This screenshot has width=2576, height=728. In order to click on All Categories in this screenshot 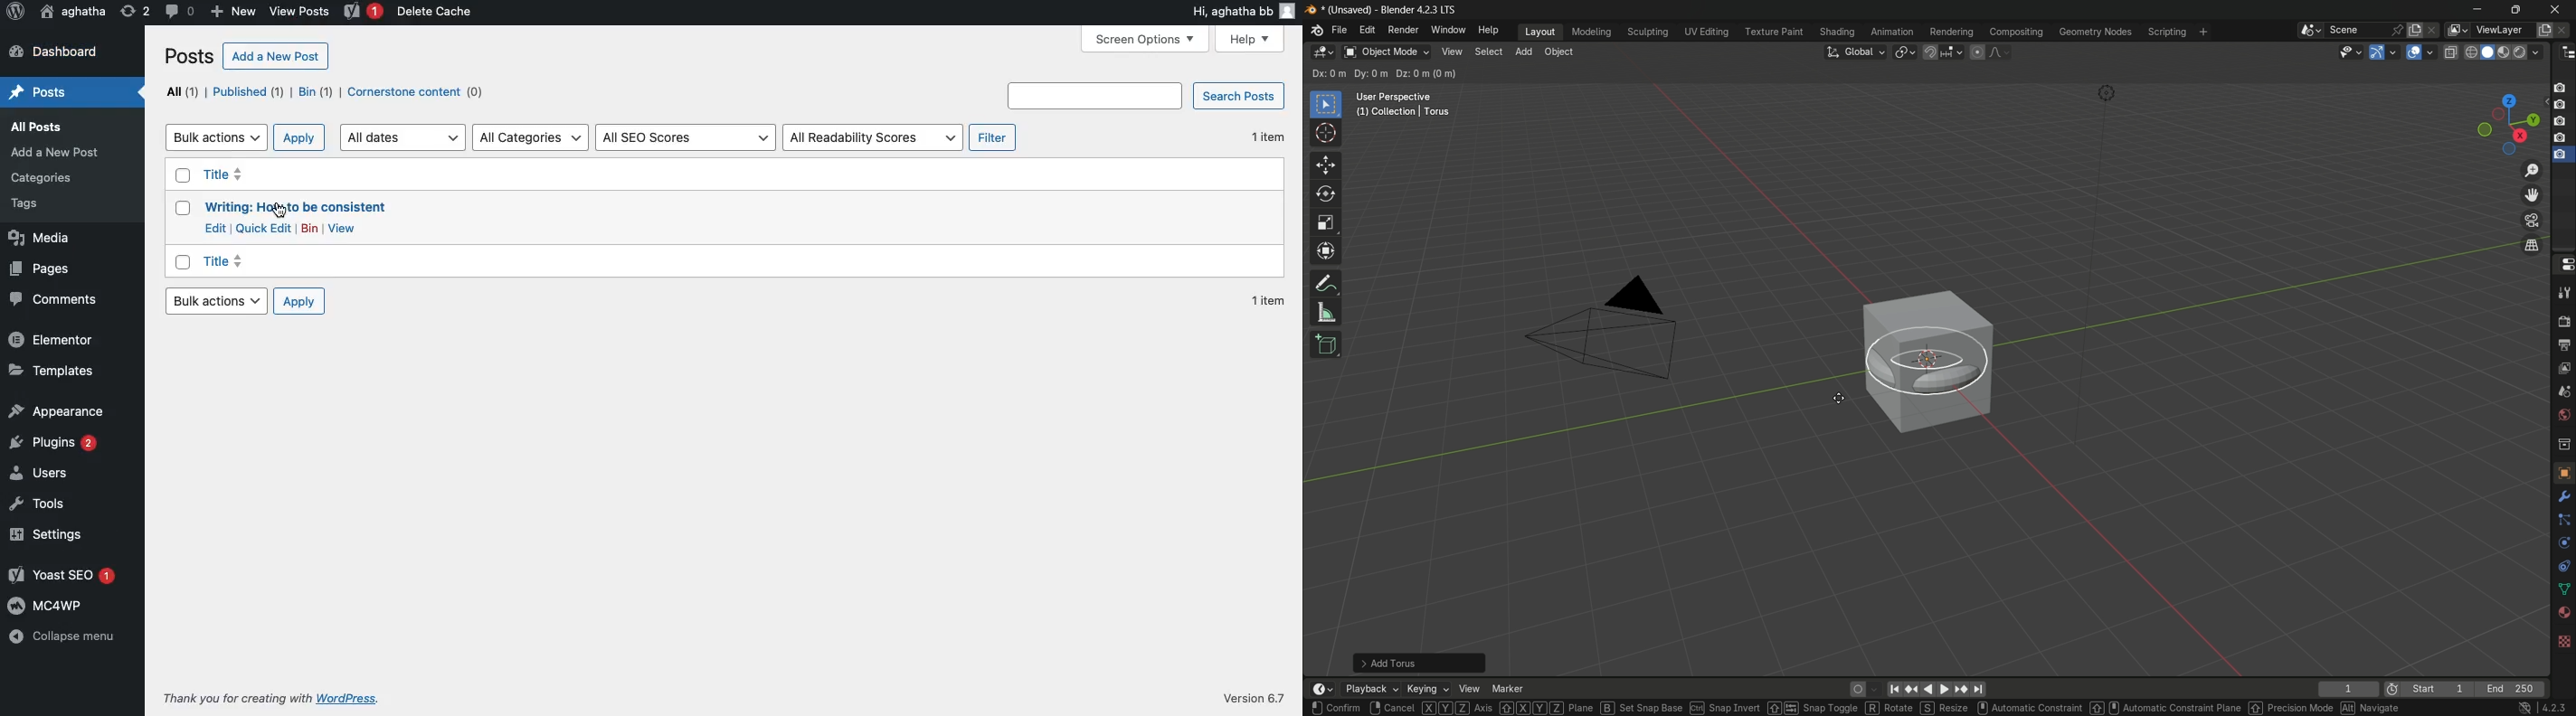, I will do `click(530, 138)`.